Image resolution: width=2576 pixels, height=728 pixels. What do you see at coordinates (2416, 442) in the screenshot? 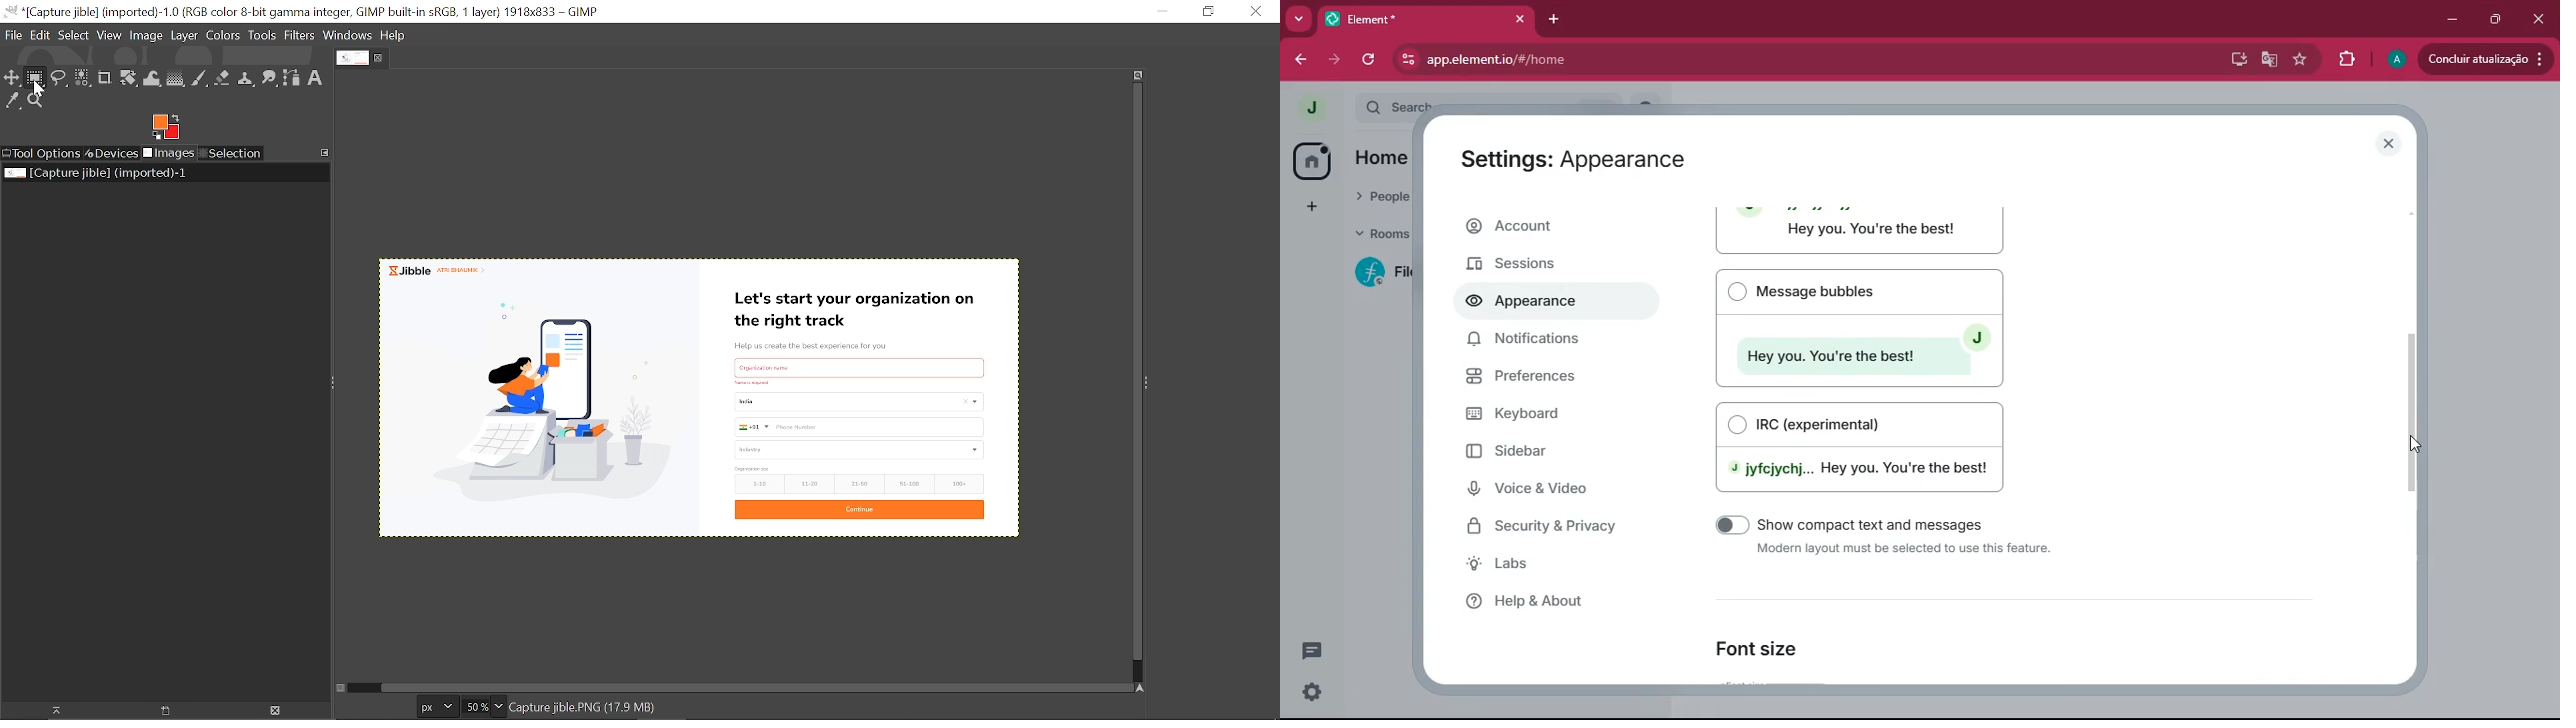
I see `Cursor` at bounding box center [2416, 442].